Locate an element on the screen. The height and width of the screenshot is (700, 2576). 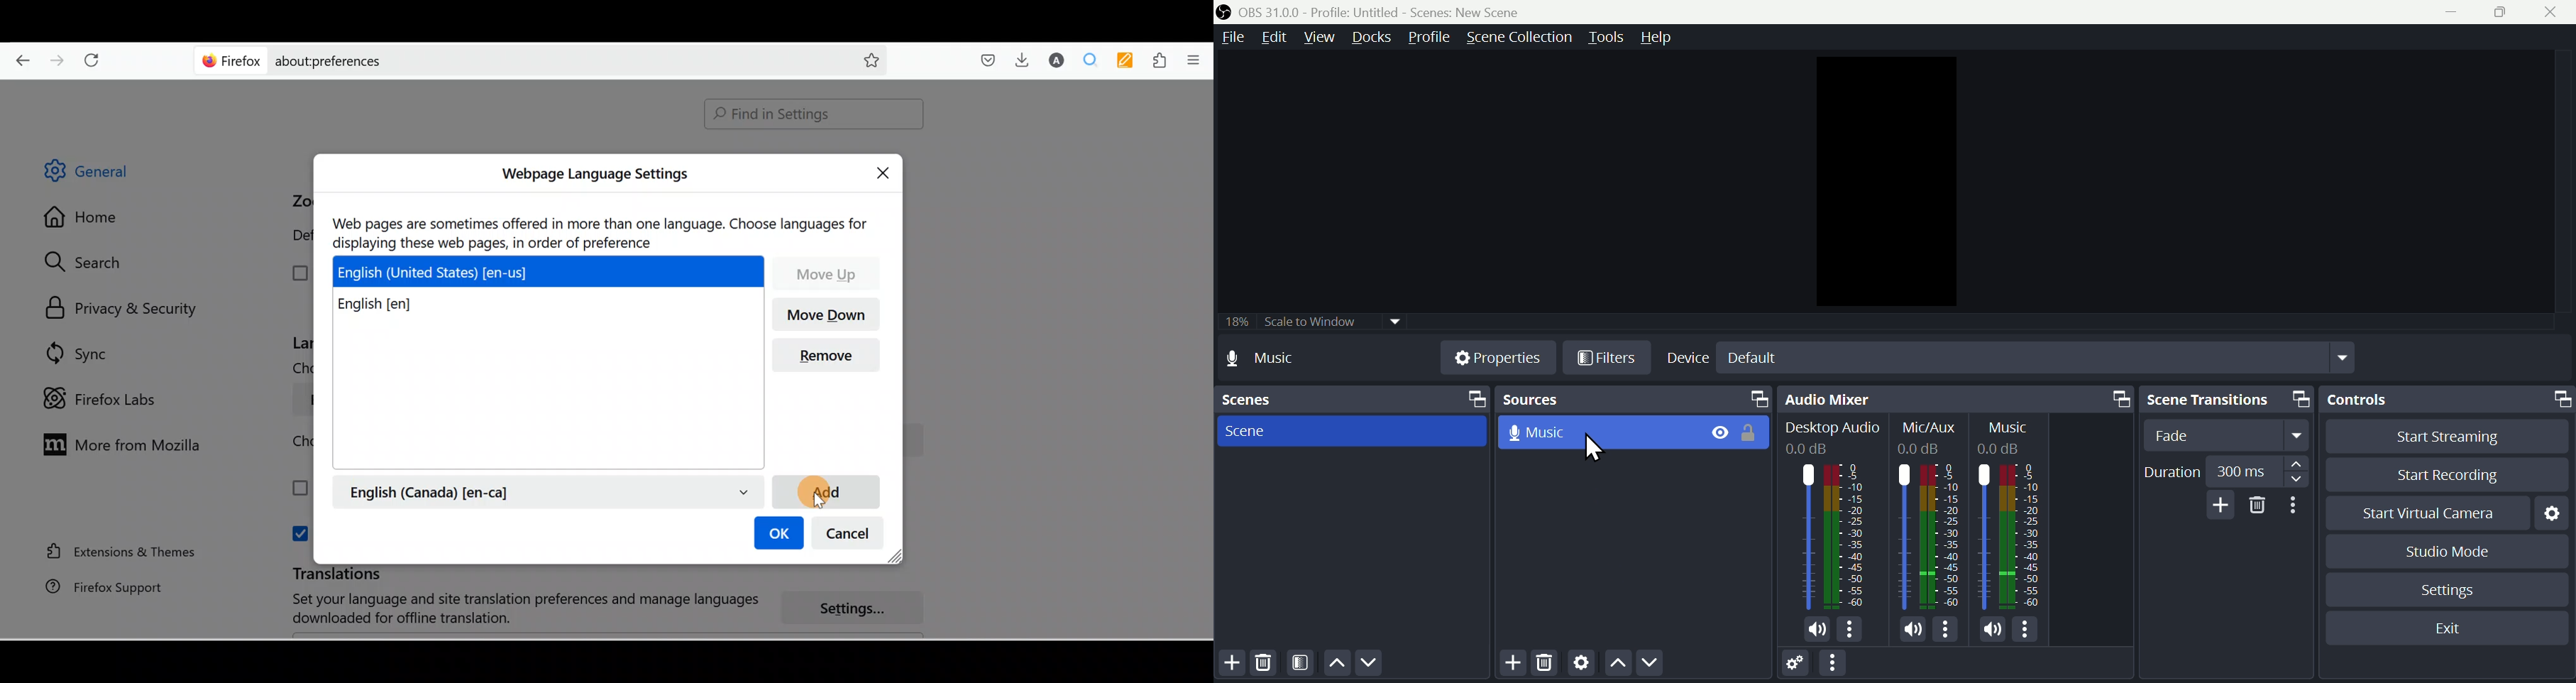
Privacy & security is located at coordinates (127, 309).